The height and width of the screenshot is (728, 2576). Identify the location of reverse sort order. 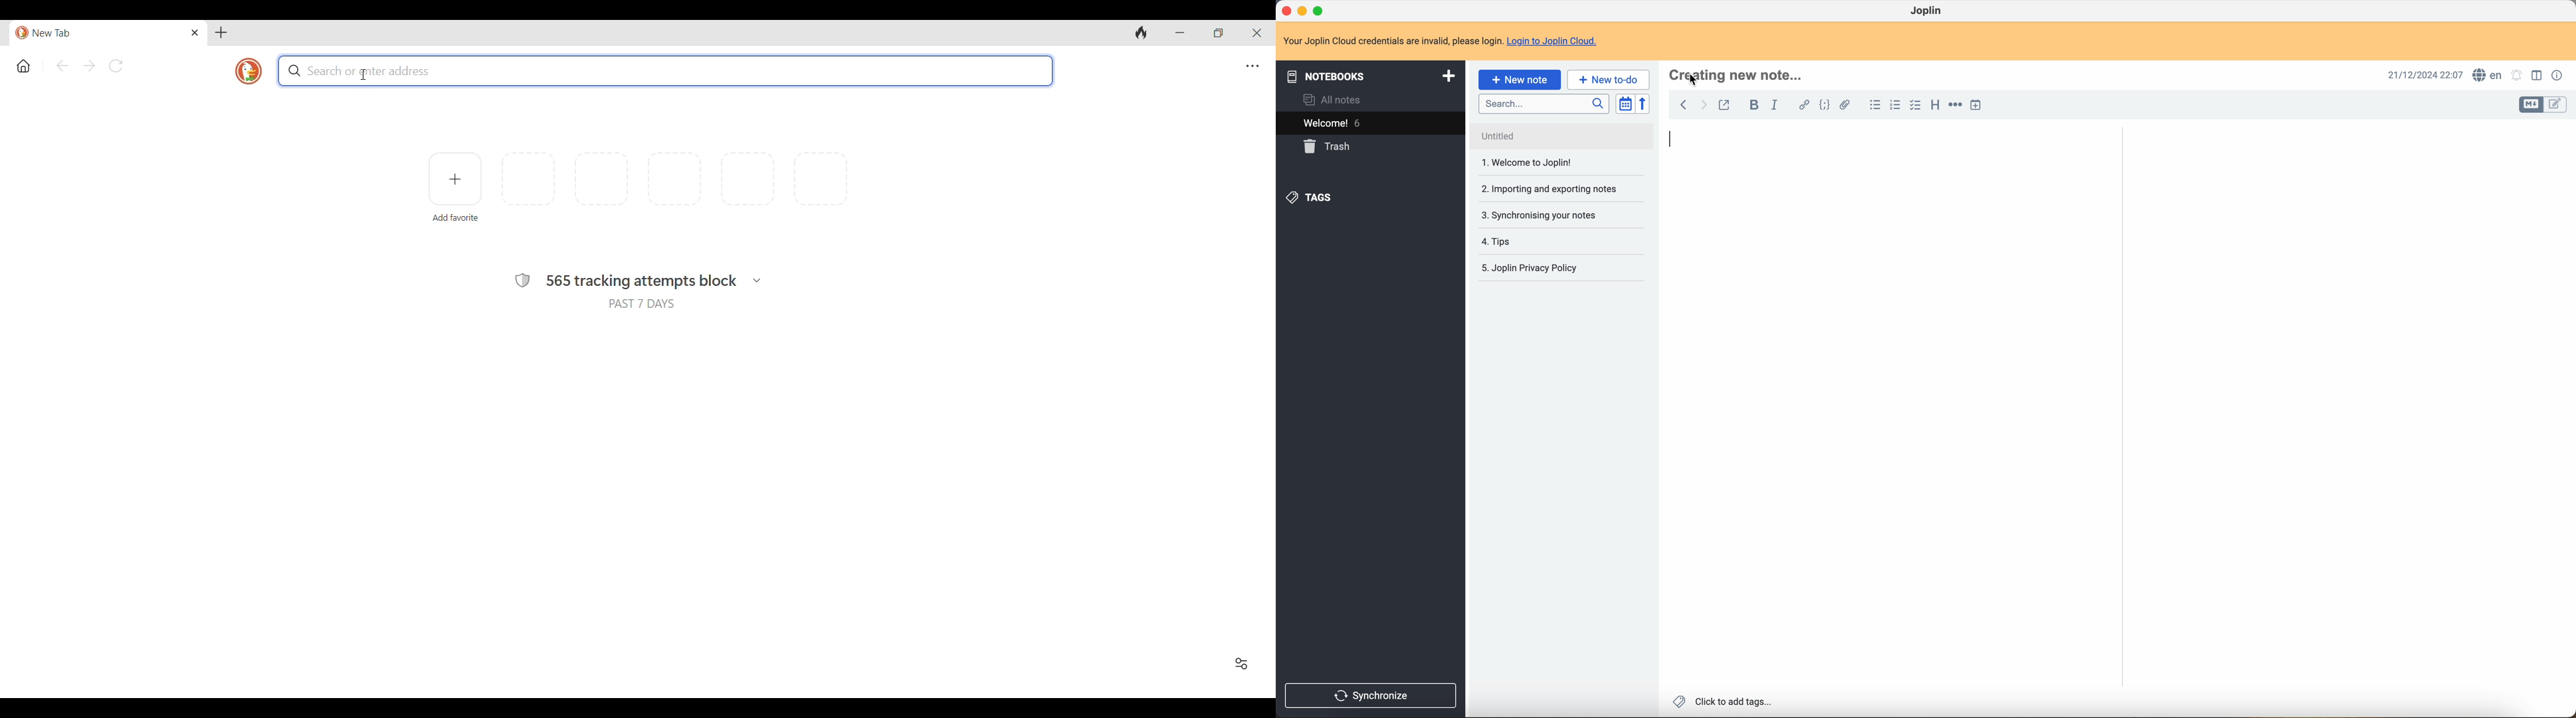
(1643, 105).